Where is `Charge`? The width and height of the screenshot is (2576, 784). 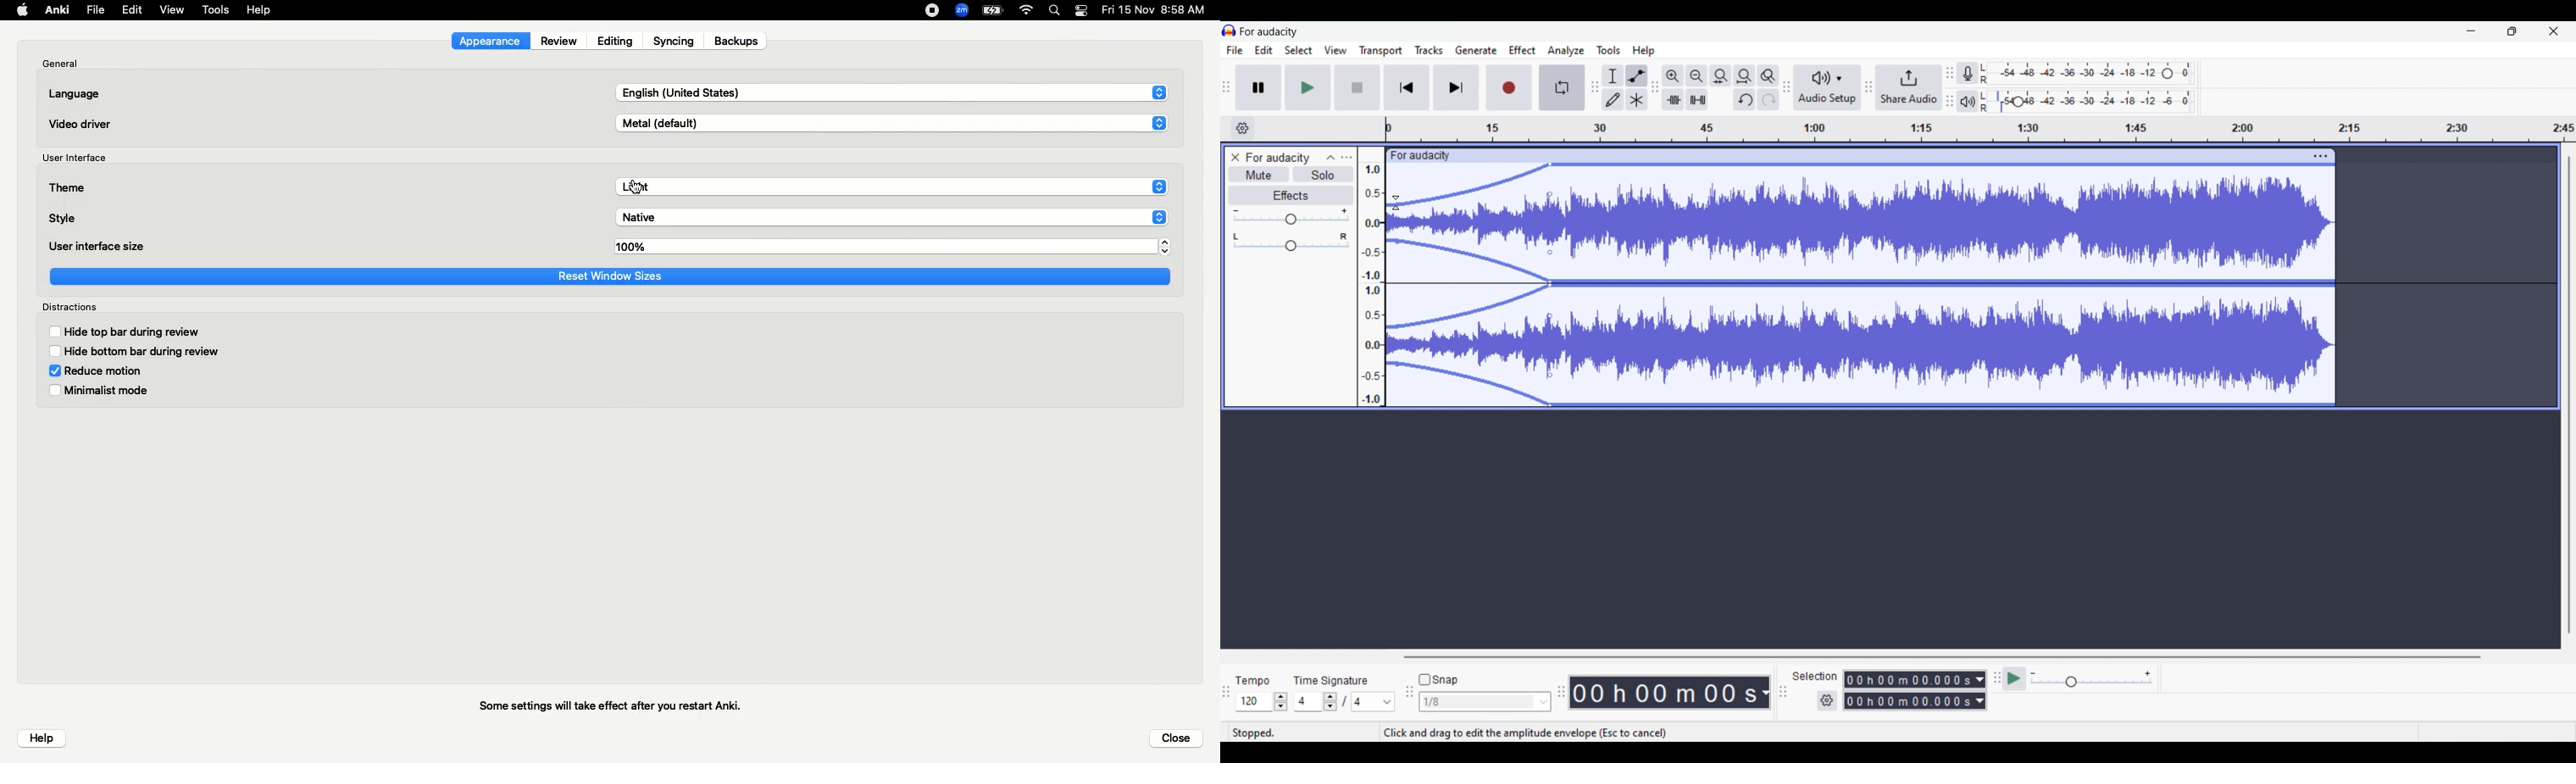 Charge is located at coordinates (994, 10).